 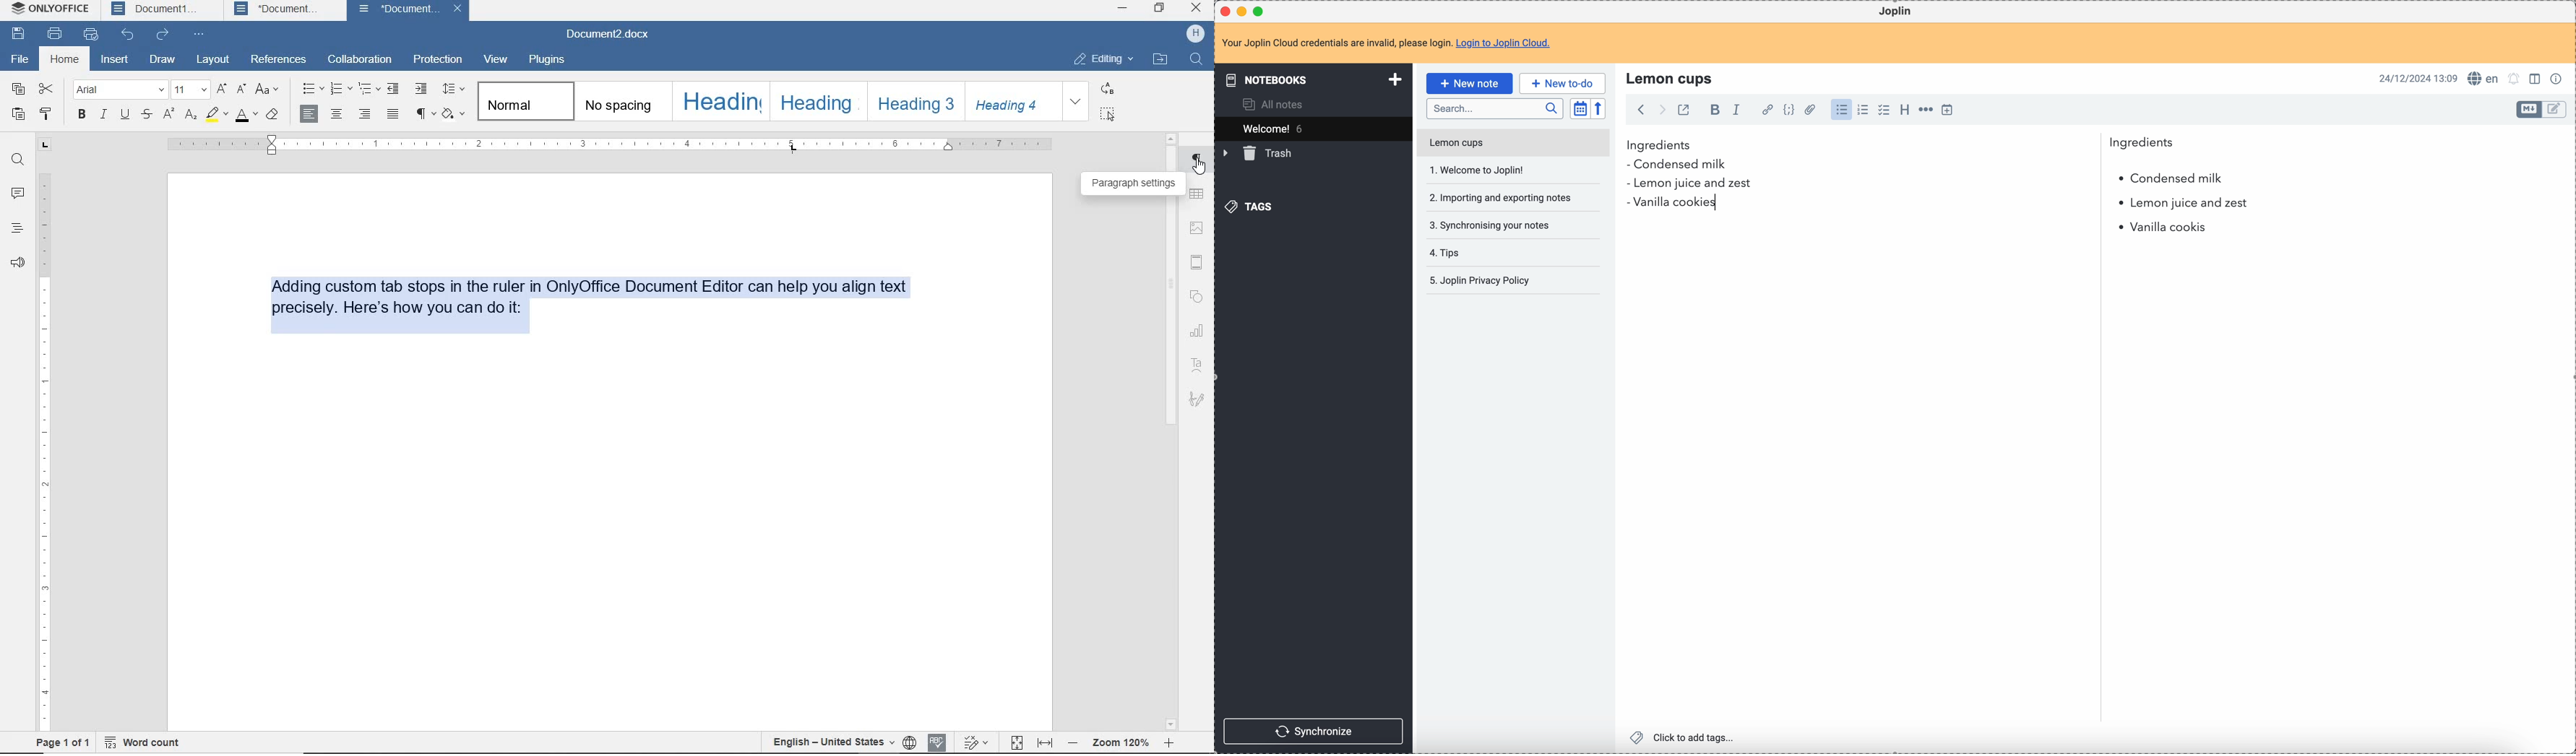 I want to click on draw, so click(x=163, y=60).